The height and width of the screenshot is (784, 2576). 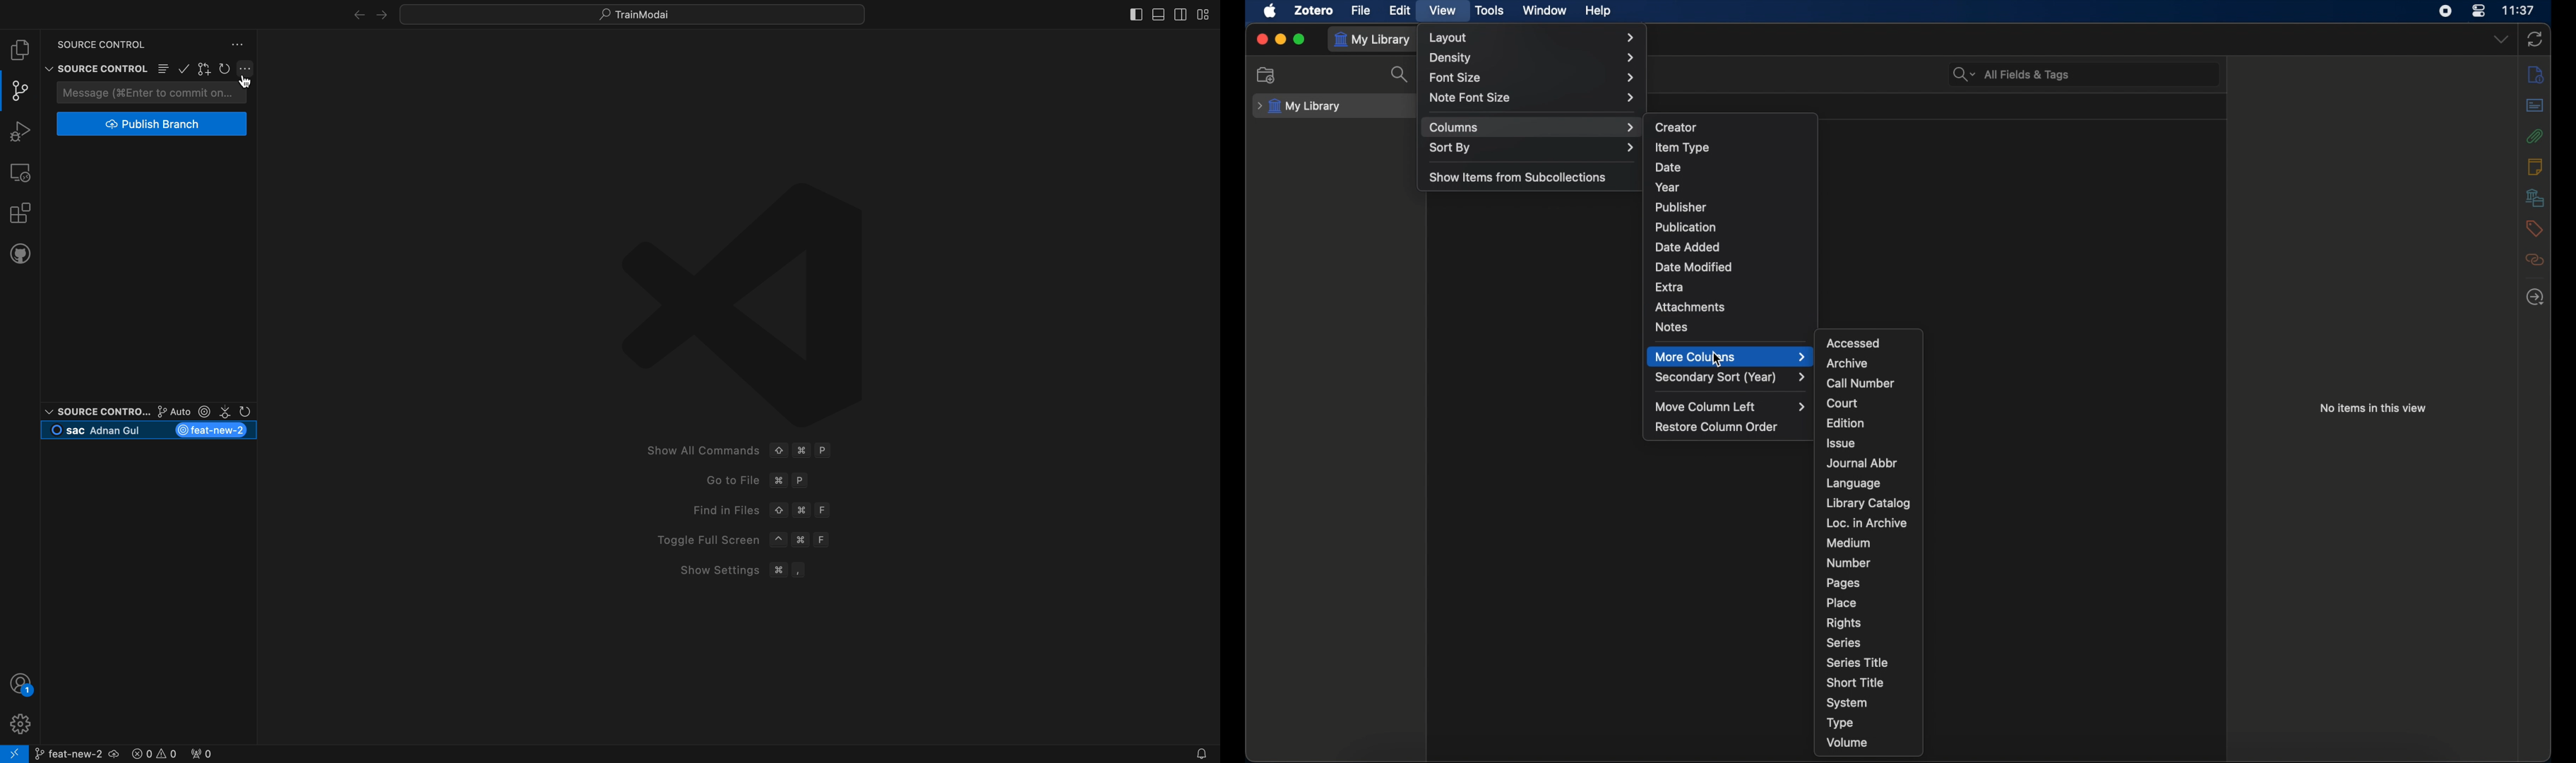 I want to click on Find in Files, so click(x=717, y=510).